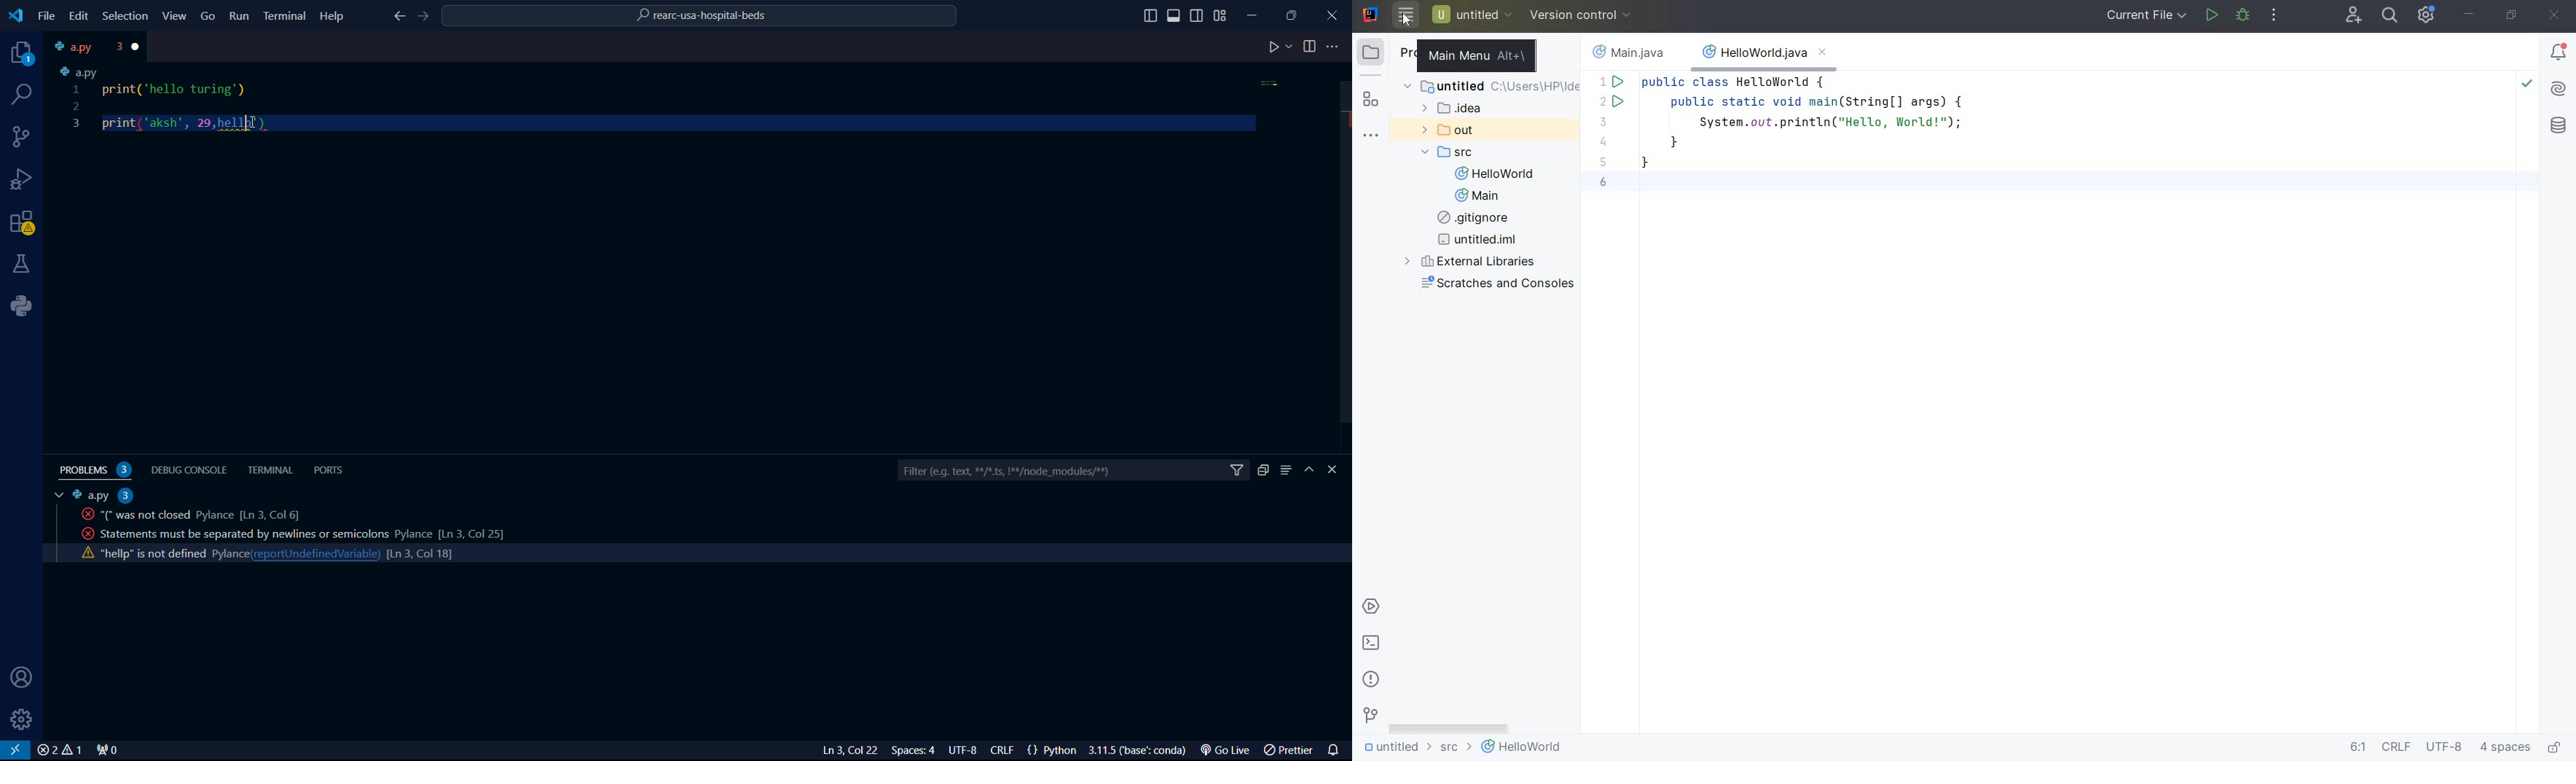 Image resolution: width=2576 pixels, height=784 pixels. I want to click on IDE and Project Settings, so click(2429, 16).